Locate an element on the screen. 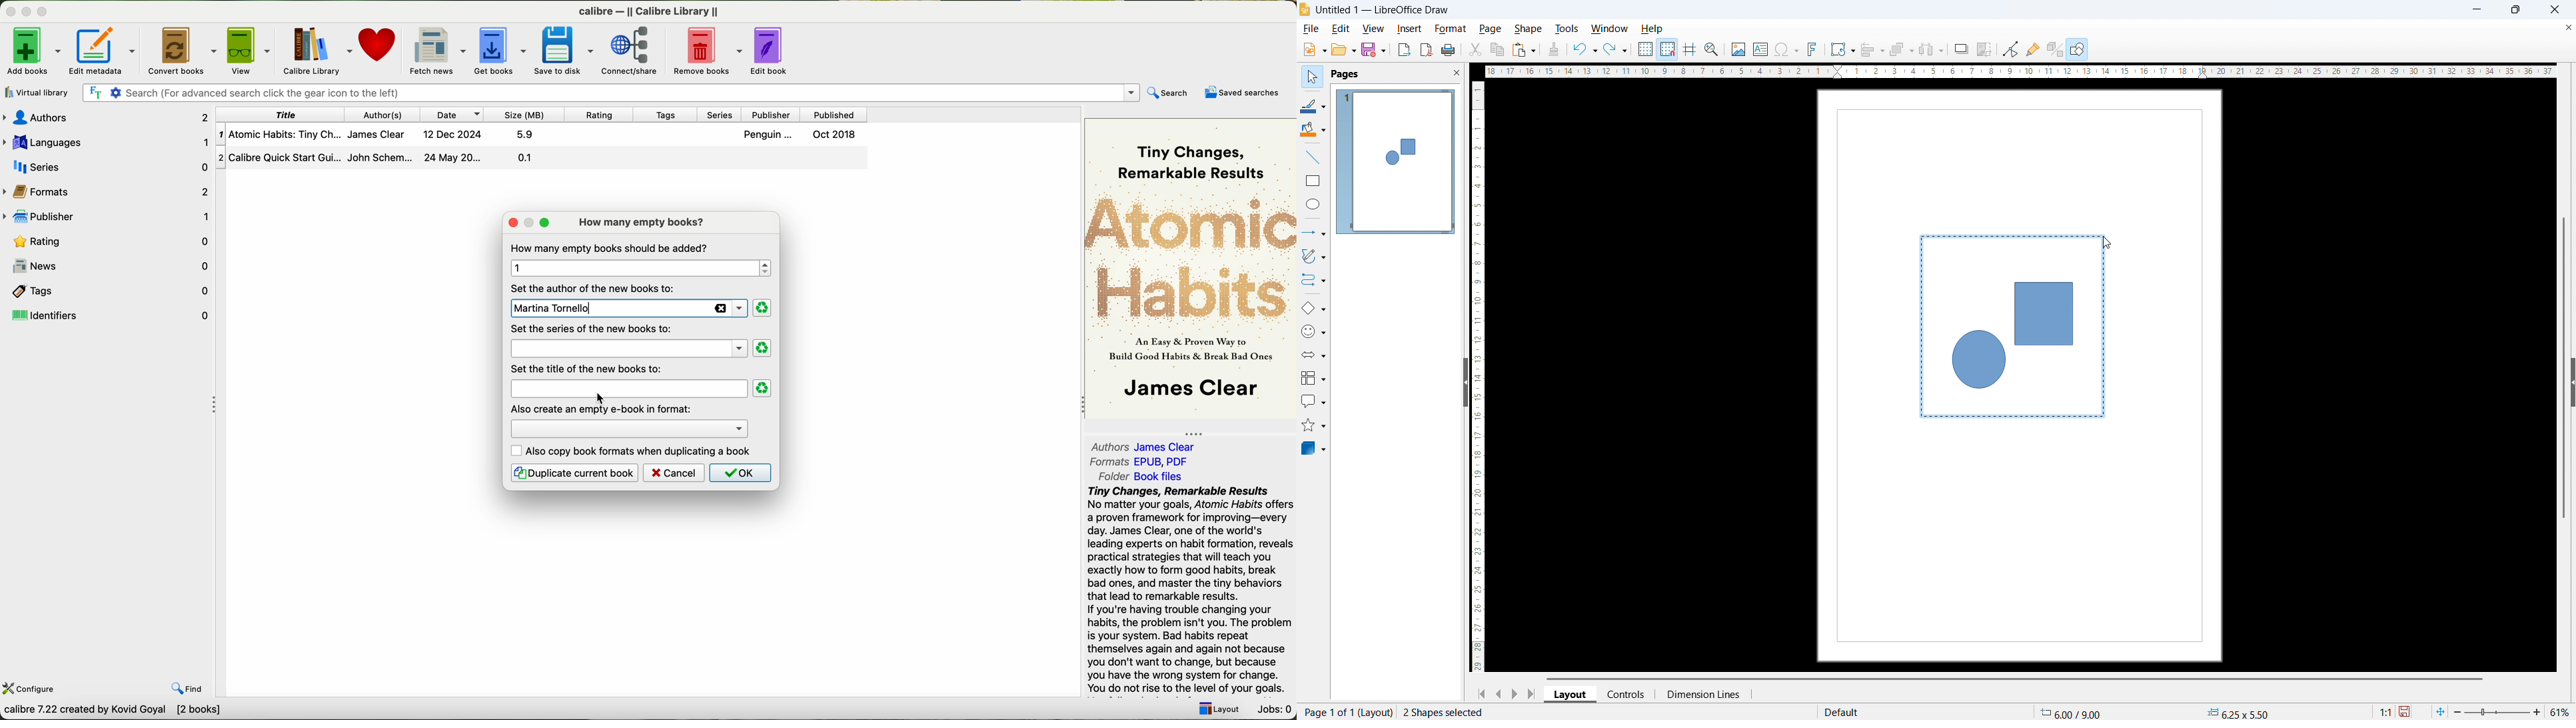  export is located at coordinates (1405, 51).